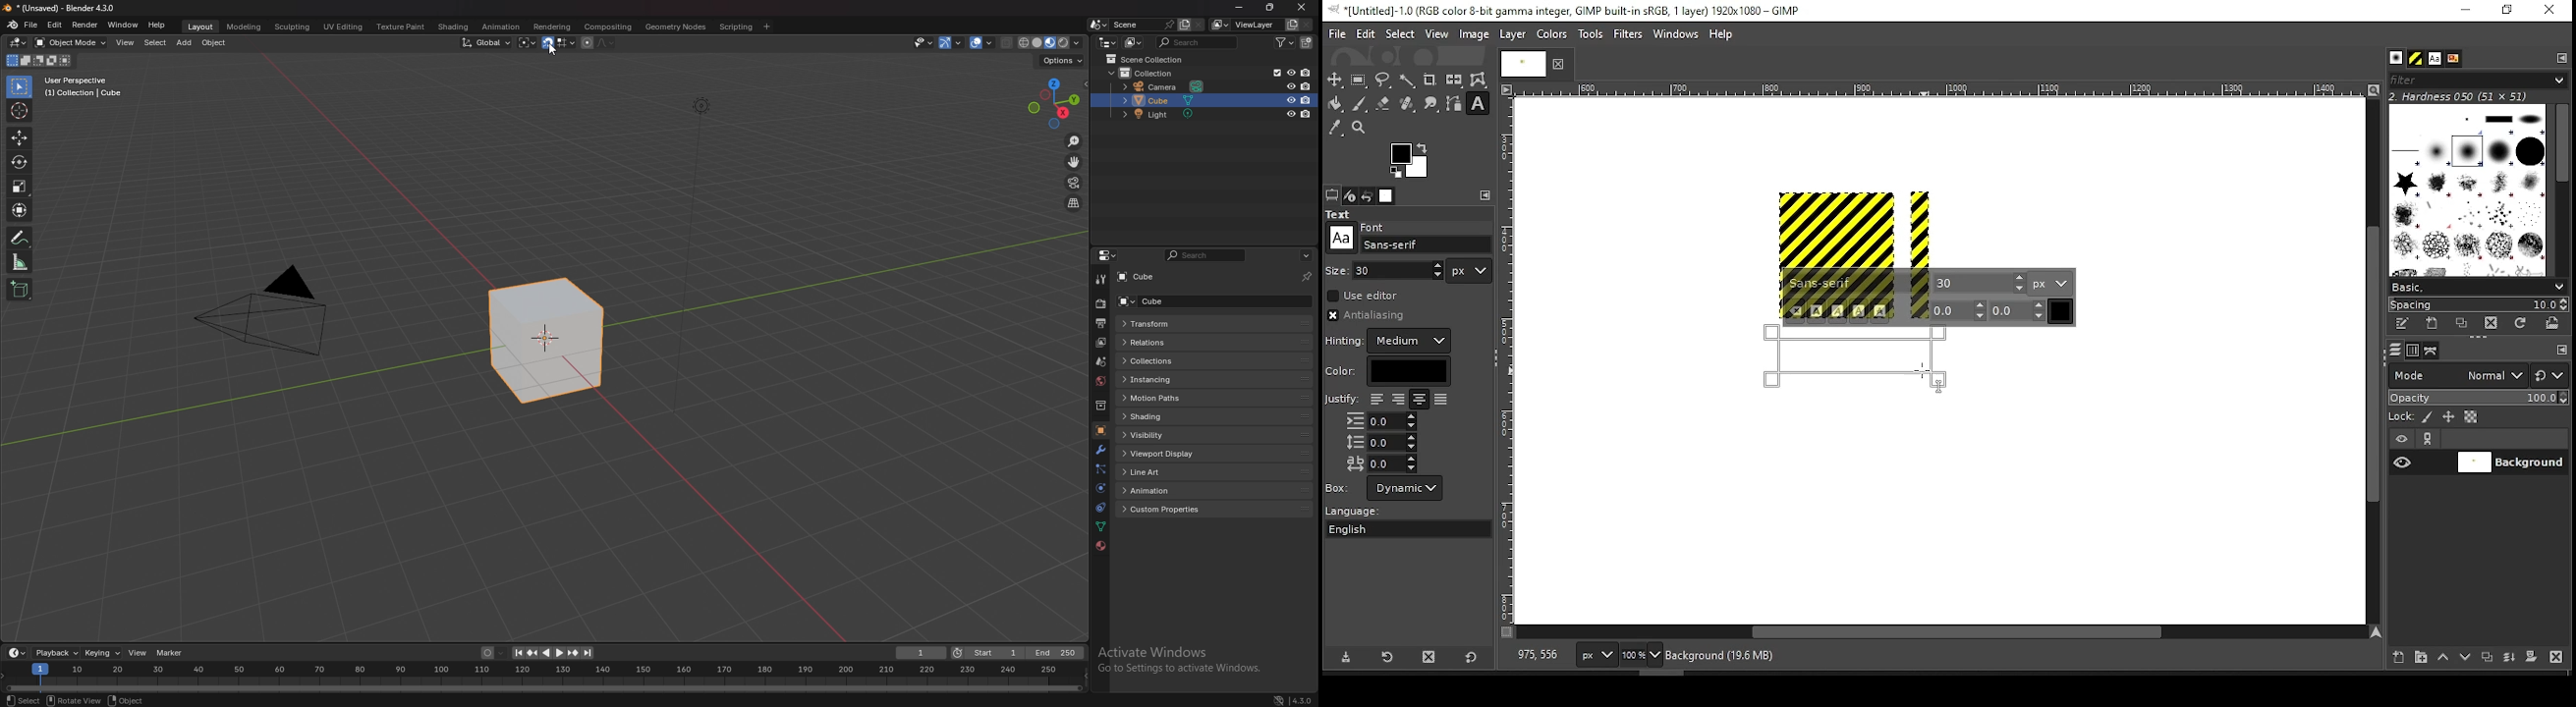  Describe the element at coordinates (1880, 311) in the screenshot. I see `strikethrough` at that location.